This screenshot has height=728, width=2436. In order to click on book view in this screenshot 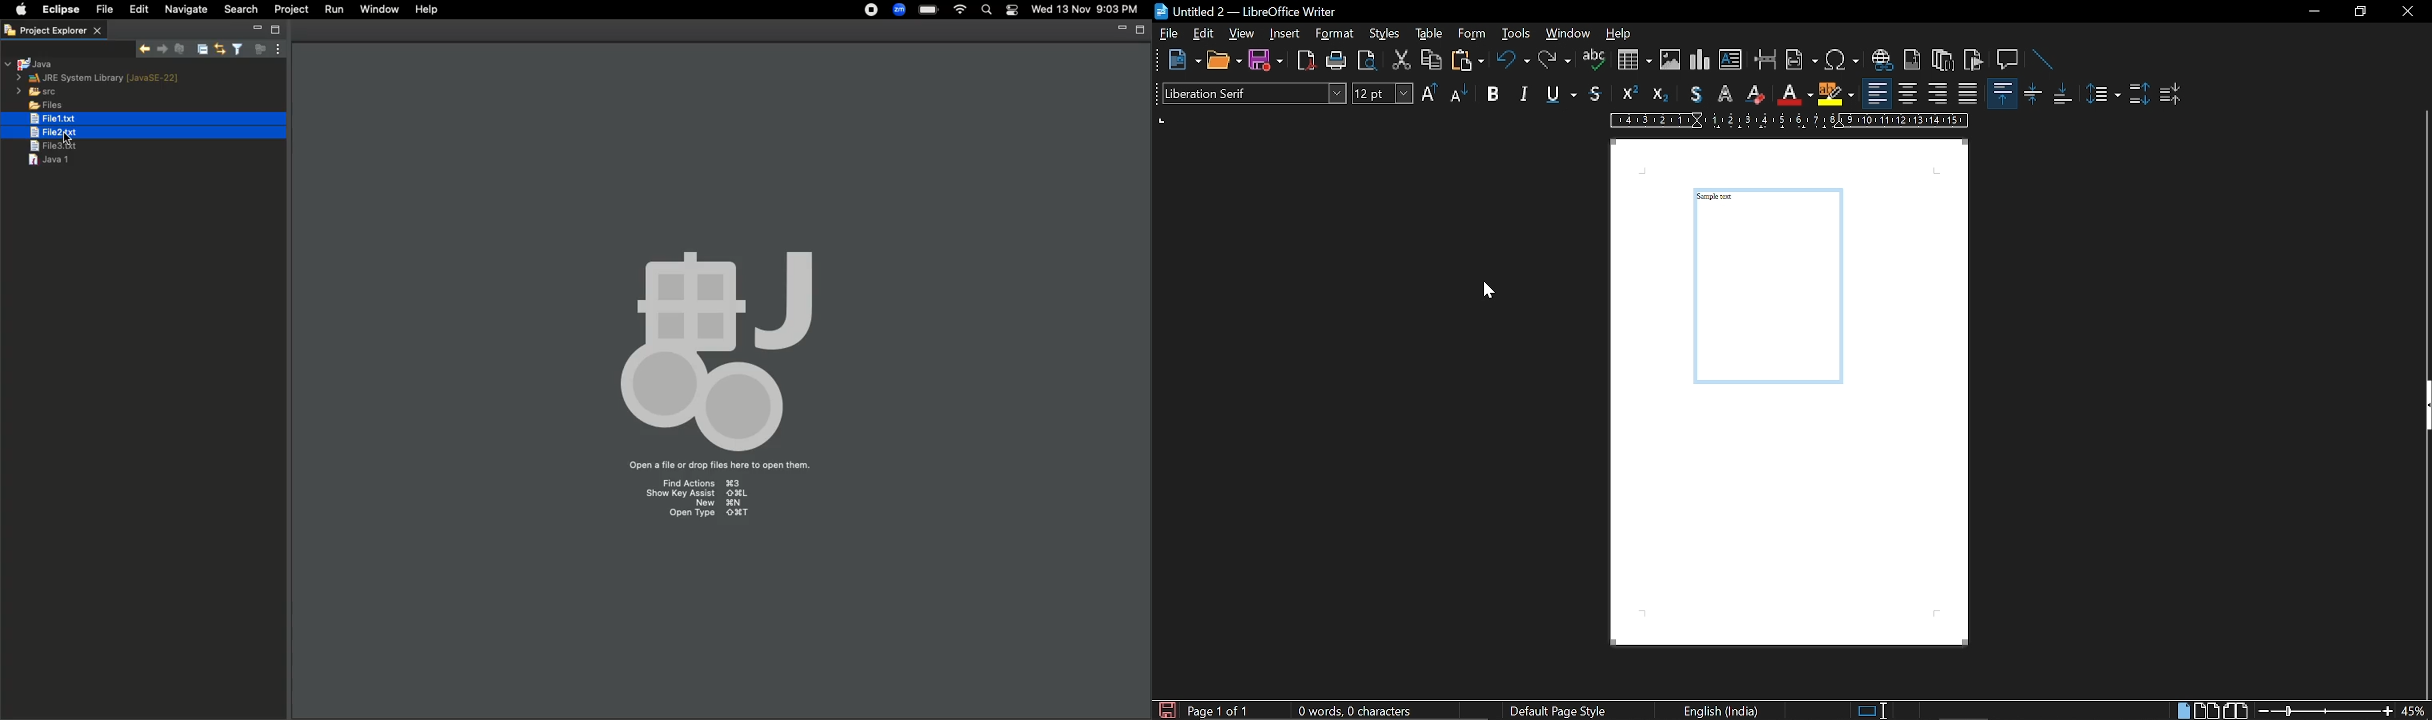, I will do `click(2236, 710)`.